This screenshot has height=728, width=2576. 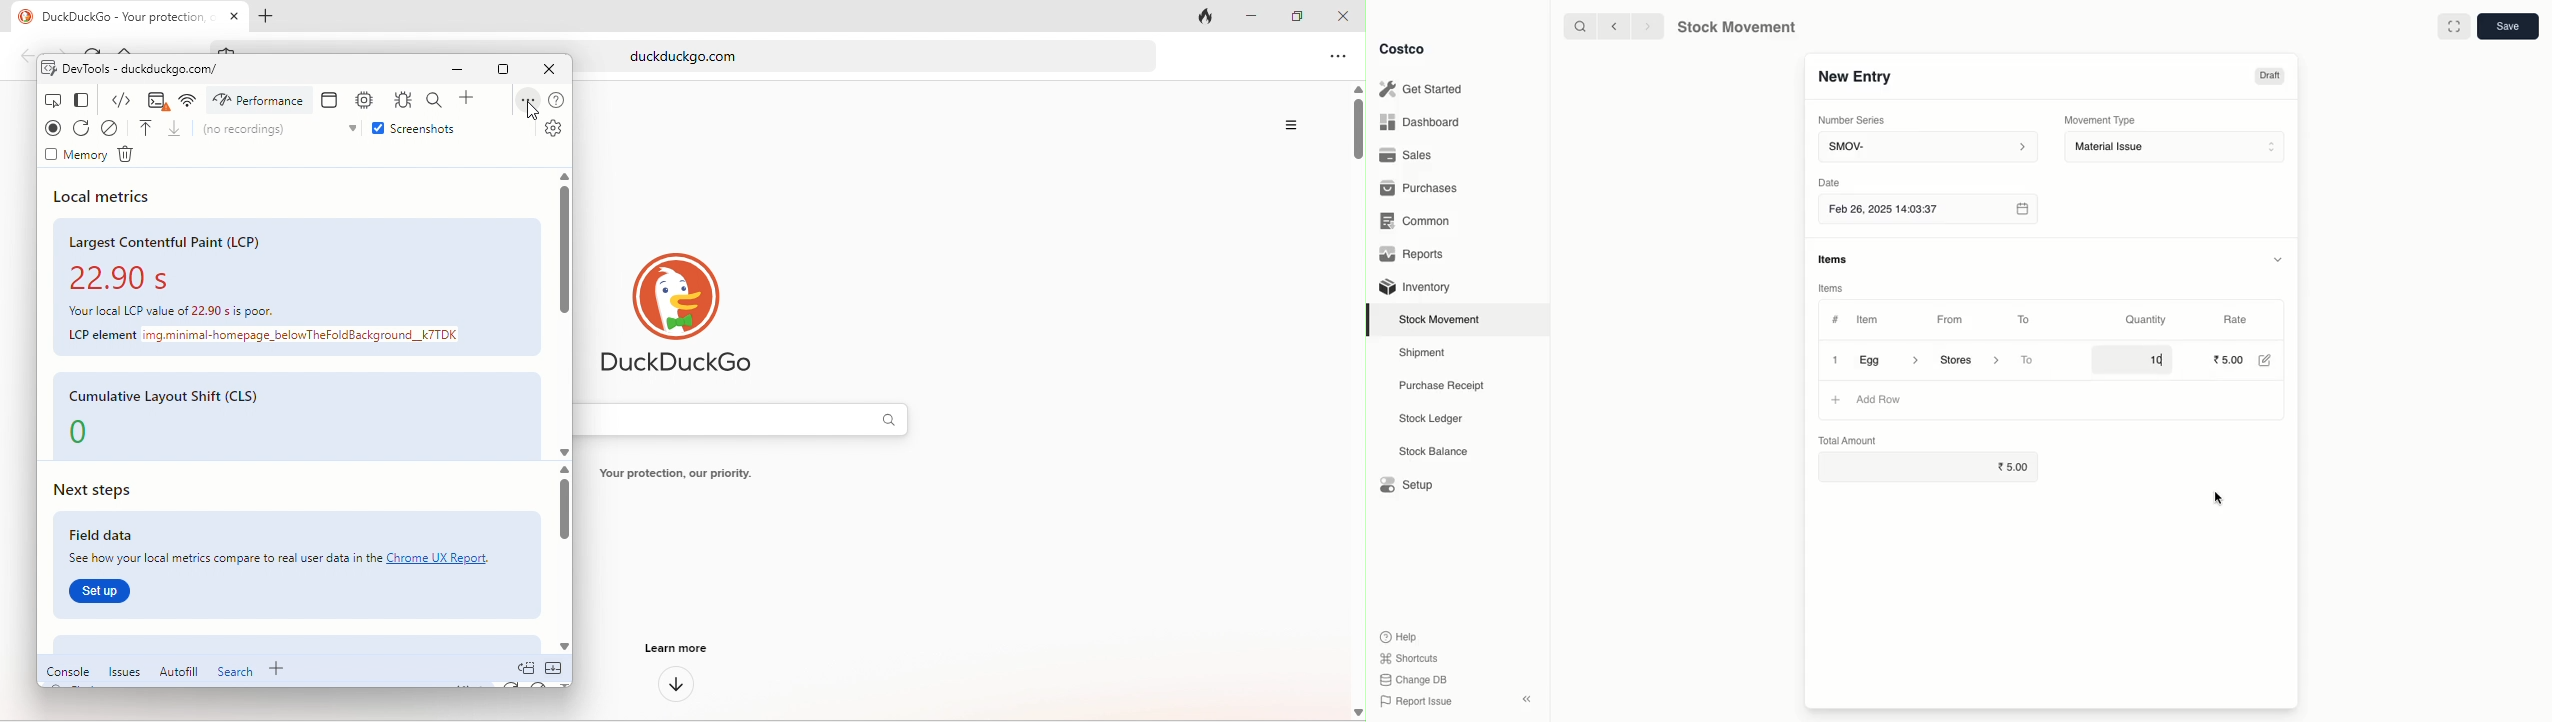 What do you see at coordinates (1414, 680) in the screenshot?
I see `Change DB` at bounding box center [1414, 680].